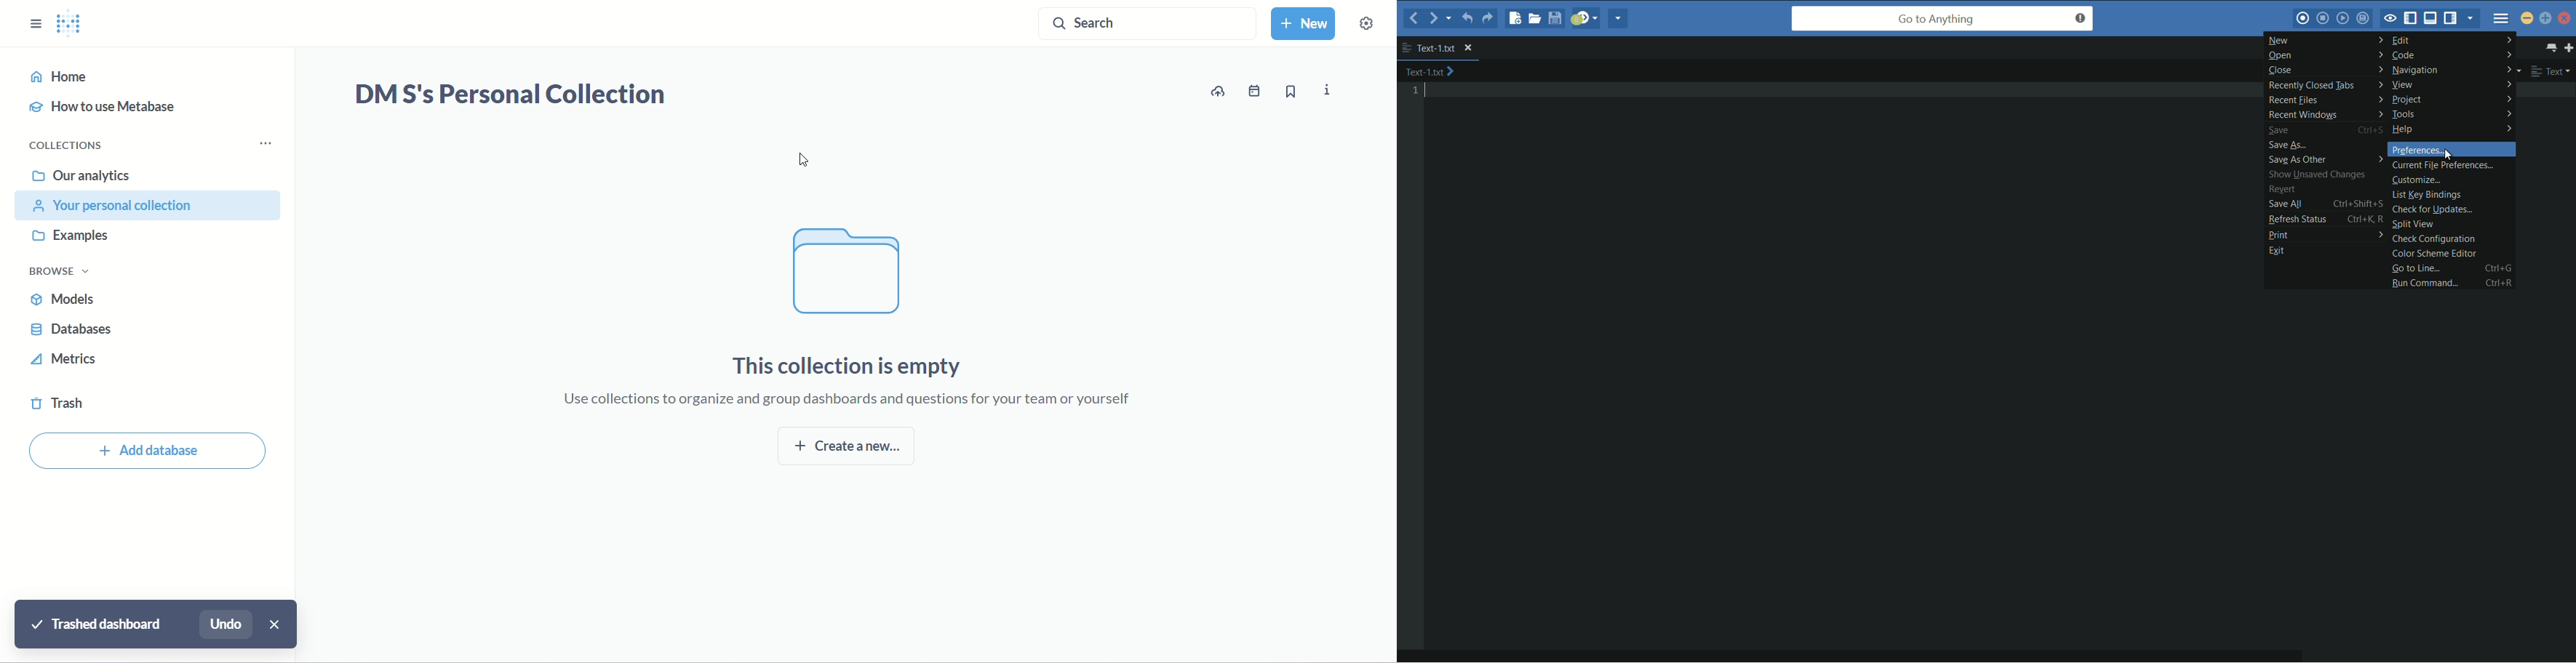  Describe the element at coordinates (150, 453) in the screenshot. I see `add database` at that location.